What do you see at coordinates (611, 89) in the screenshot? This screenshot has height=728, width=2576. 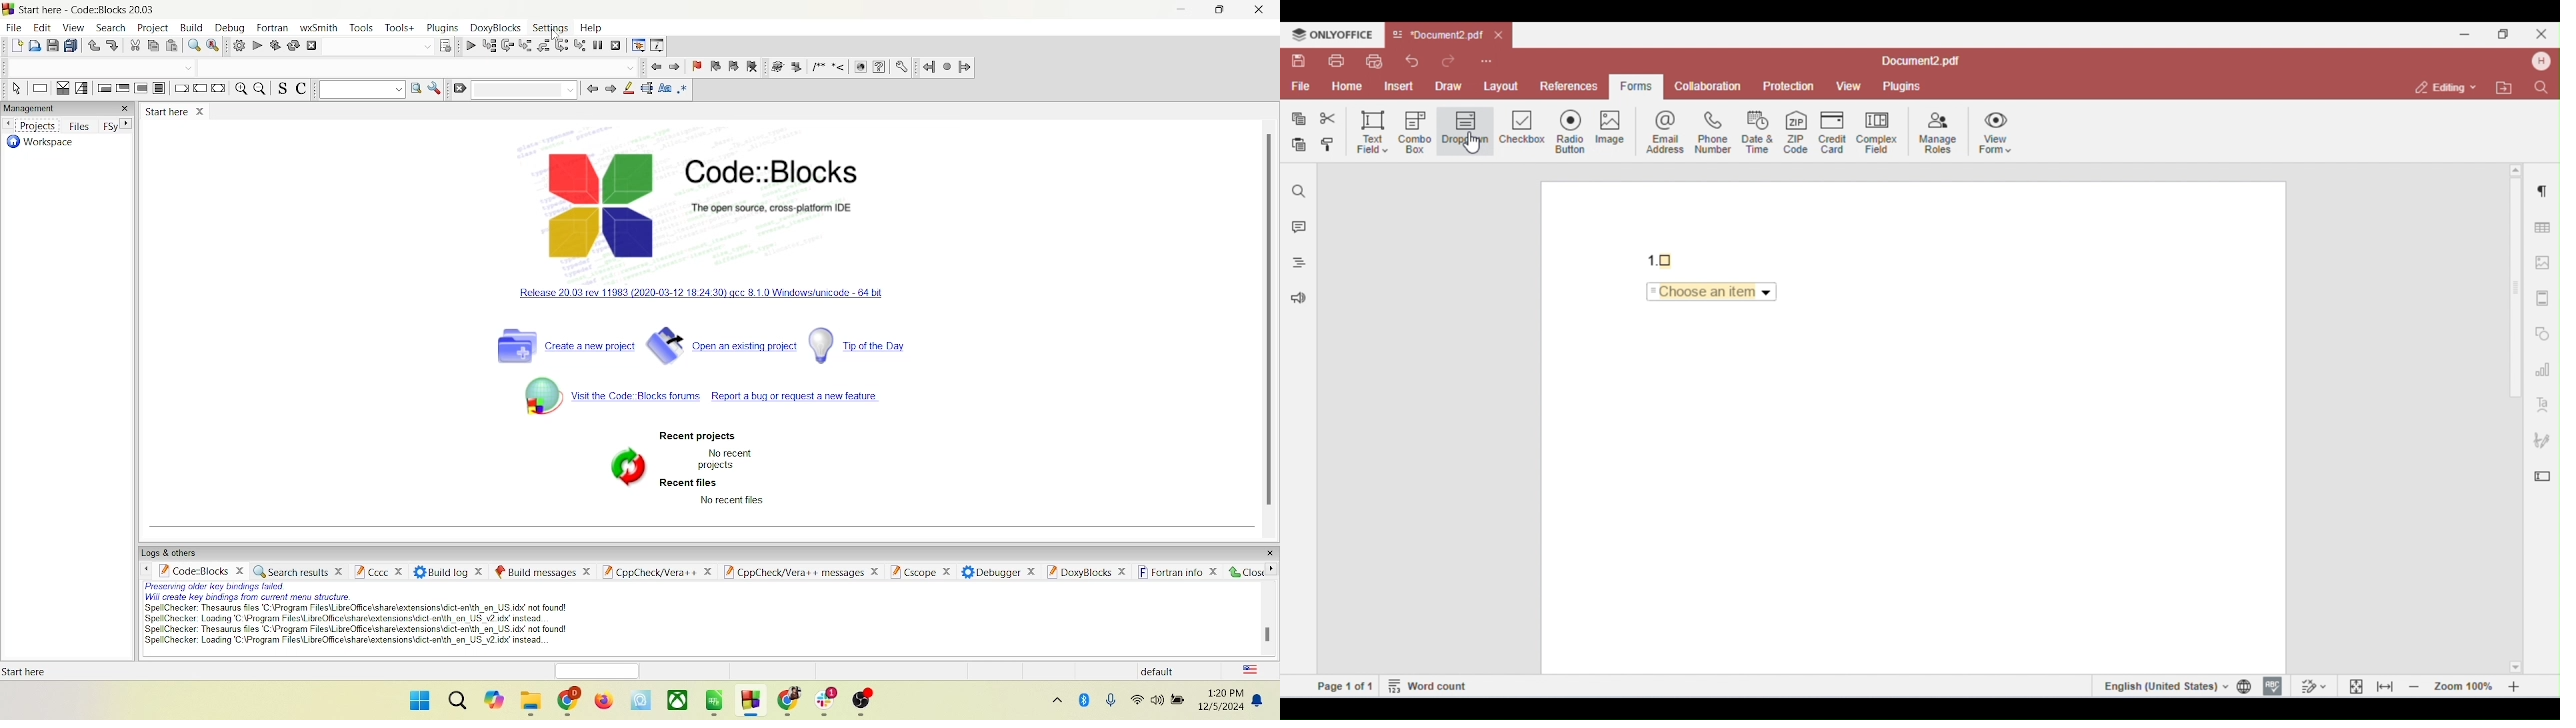 I see `go forward` at bounding box center [611, 89].